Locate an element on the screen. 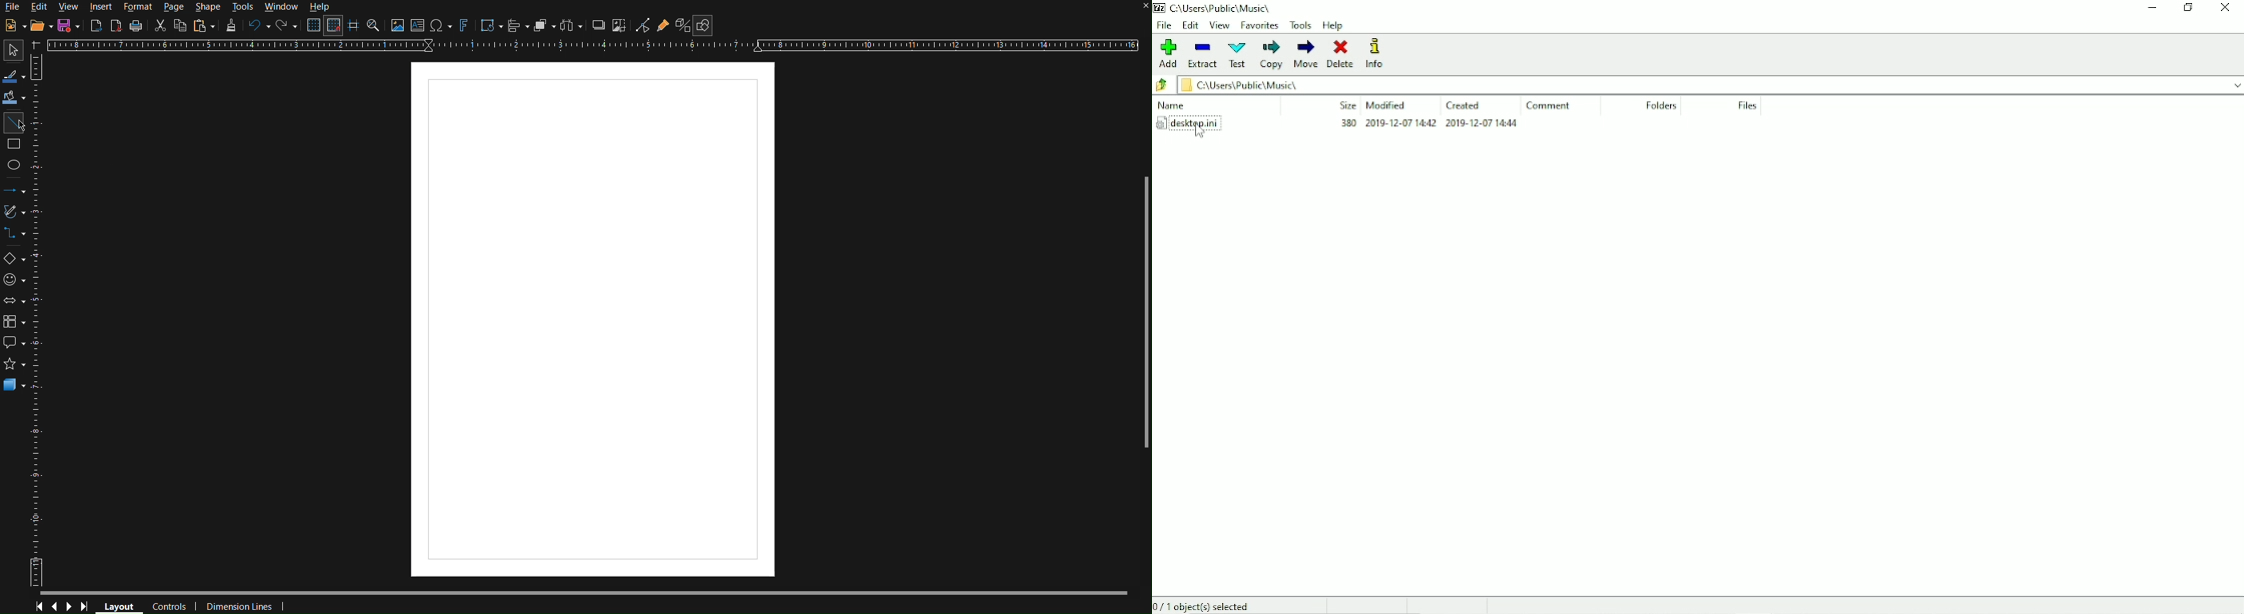 This screenshot has height=616, width=2268. Cut is located at coordinates (160, 26).